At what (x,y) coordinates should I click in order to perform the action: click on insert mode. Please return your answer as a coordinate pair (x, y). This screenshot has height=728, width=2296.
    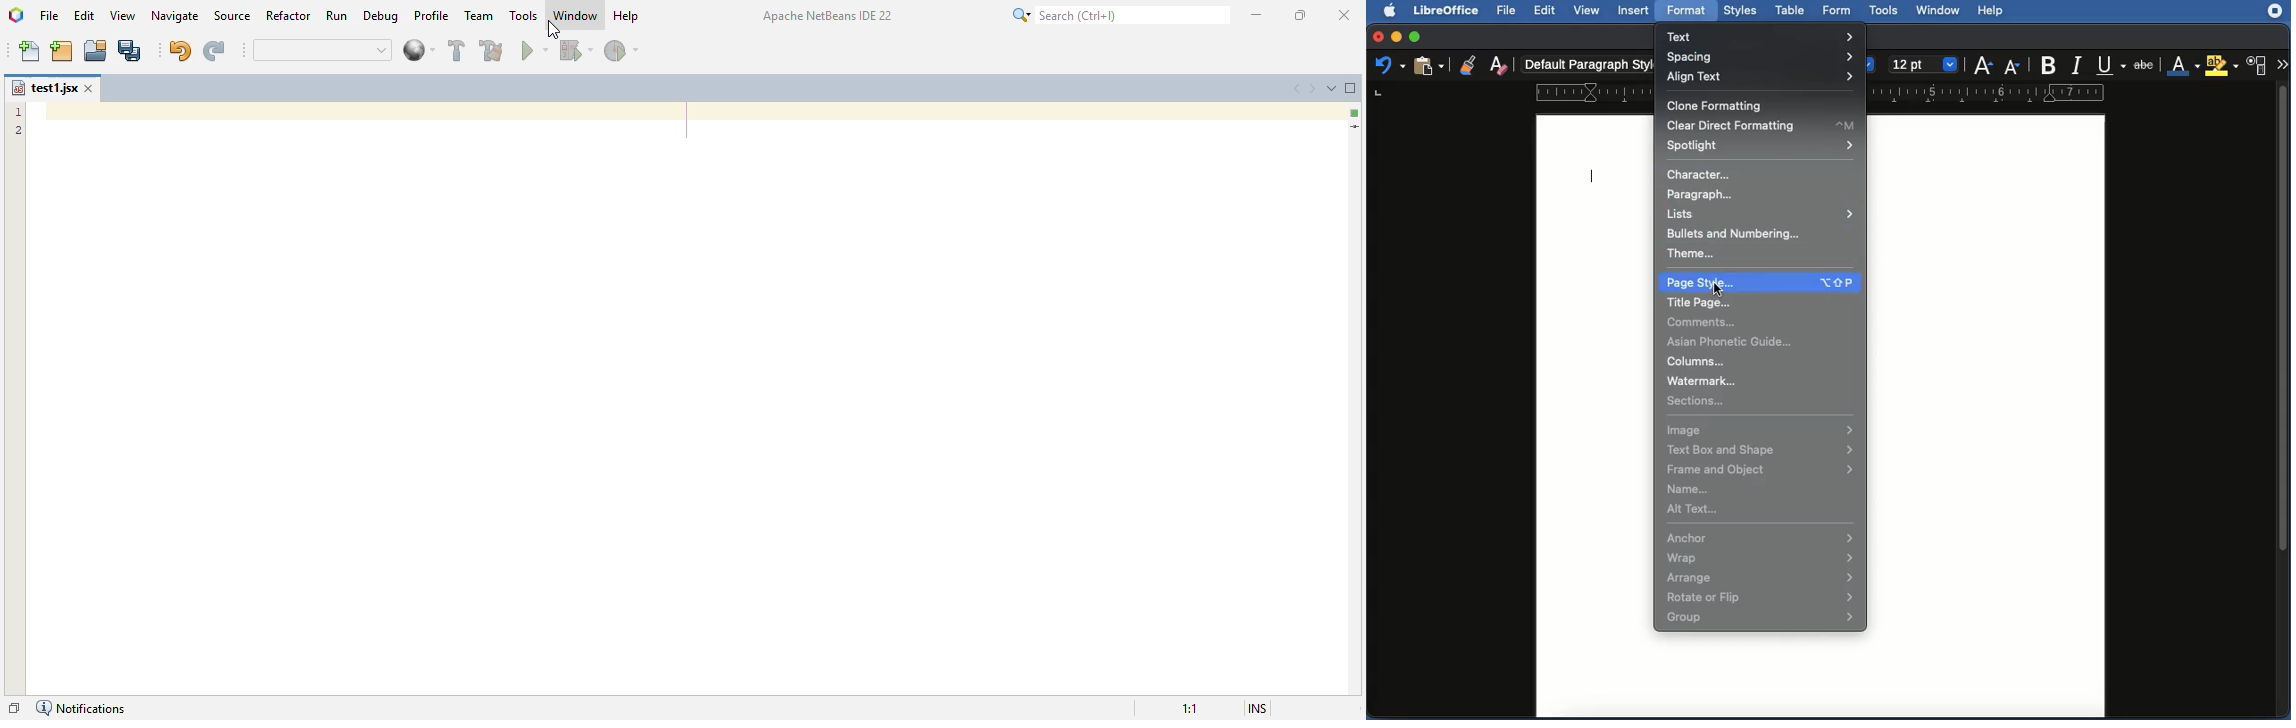
    Looking at the image, I should click on (1254, 707).